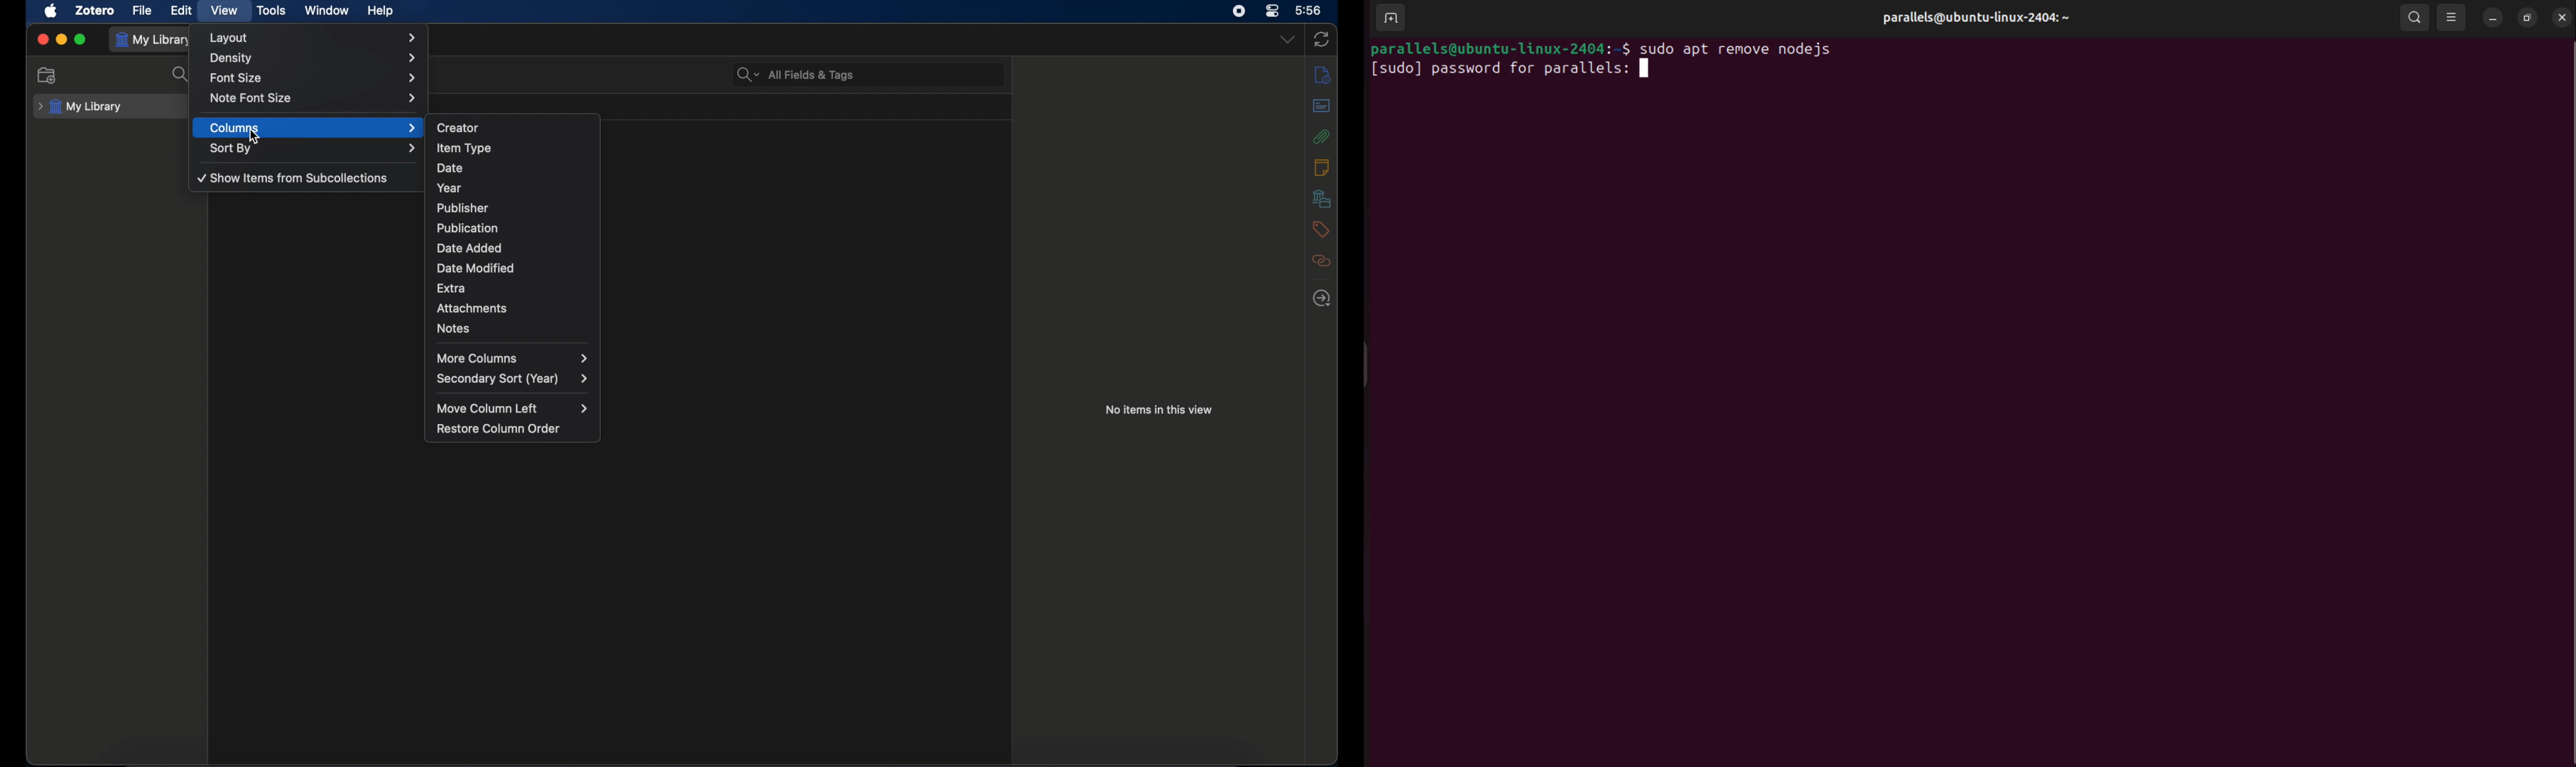 This screenshot has height=784, width=2576. Describe the element at coordinates (499, 428) in the screenshot. I see `restore column order` at that location.